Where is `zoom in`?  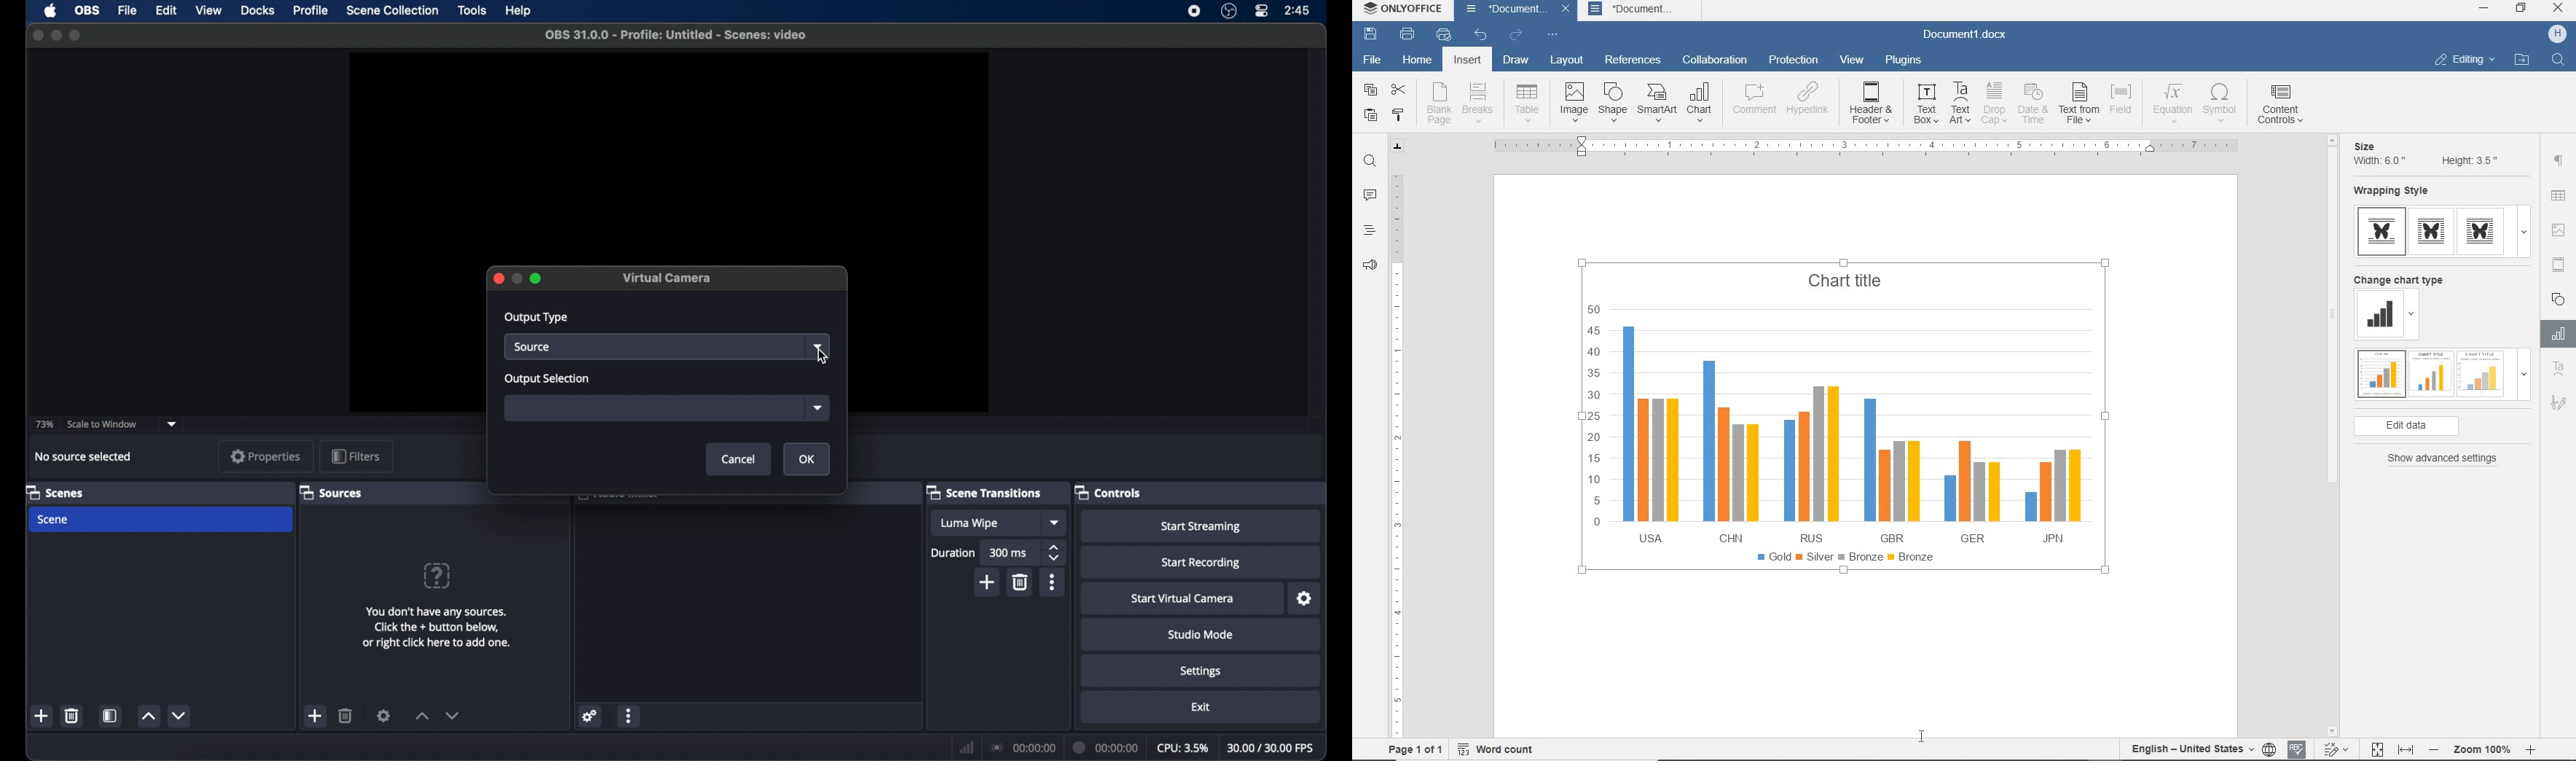 zoom in is located at coordinates (2532, 747).